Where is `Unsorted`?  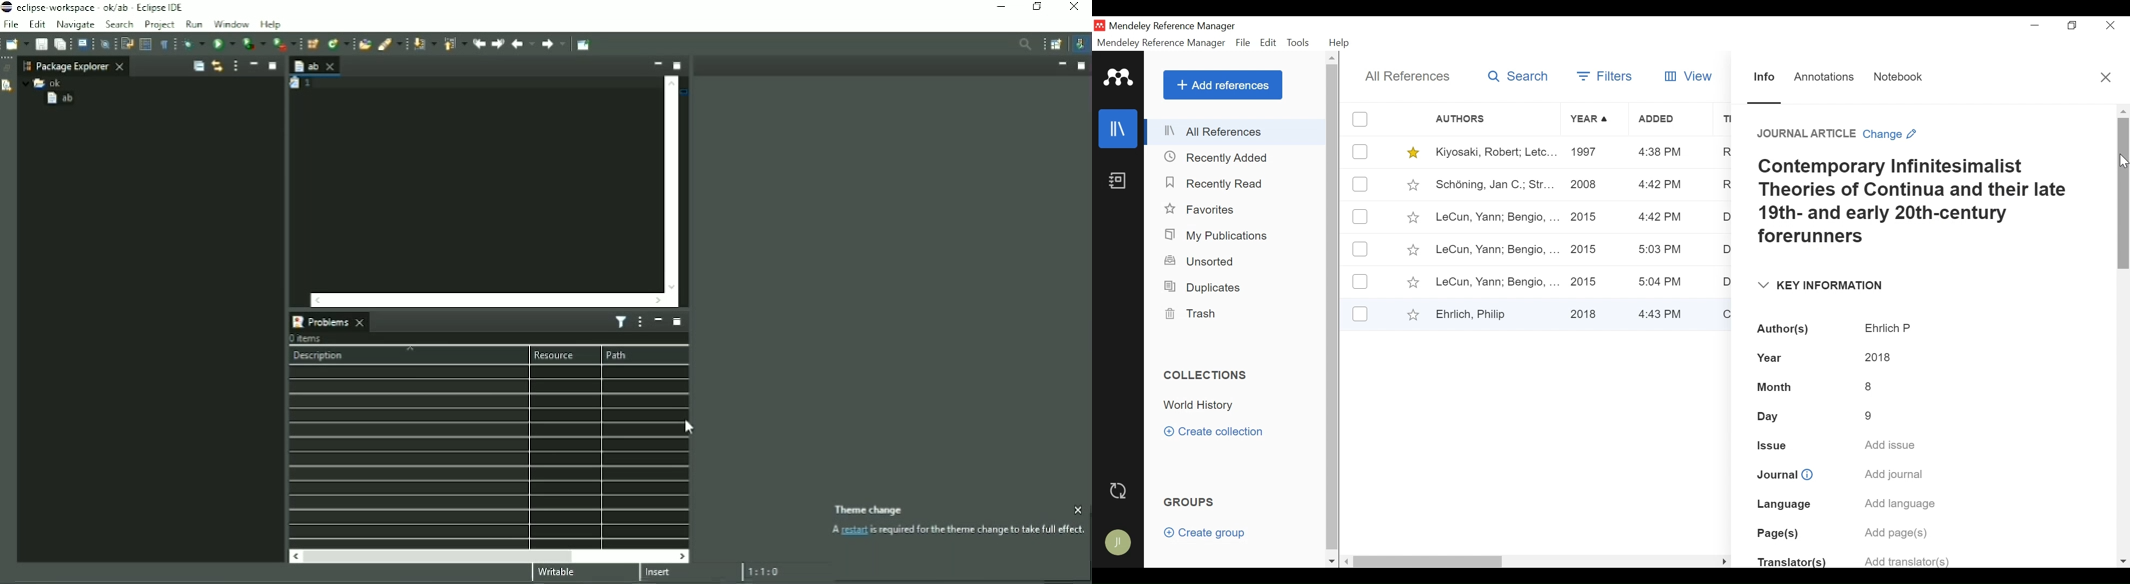 Unsorted is located at coordinates (1200, 262).